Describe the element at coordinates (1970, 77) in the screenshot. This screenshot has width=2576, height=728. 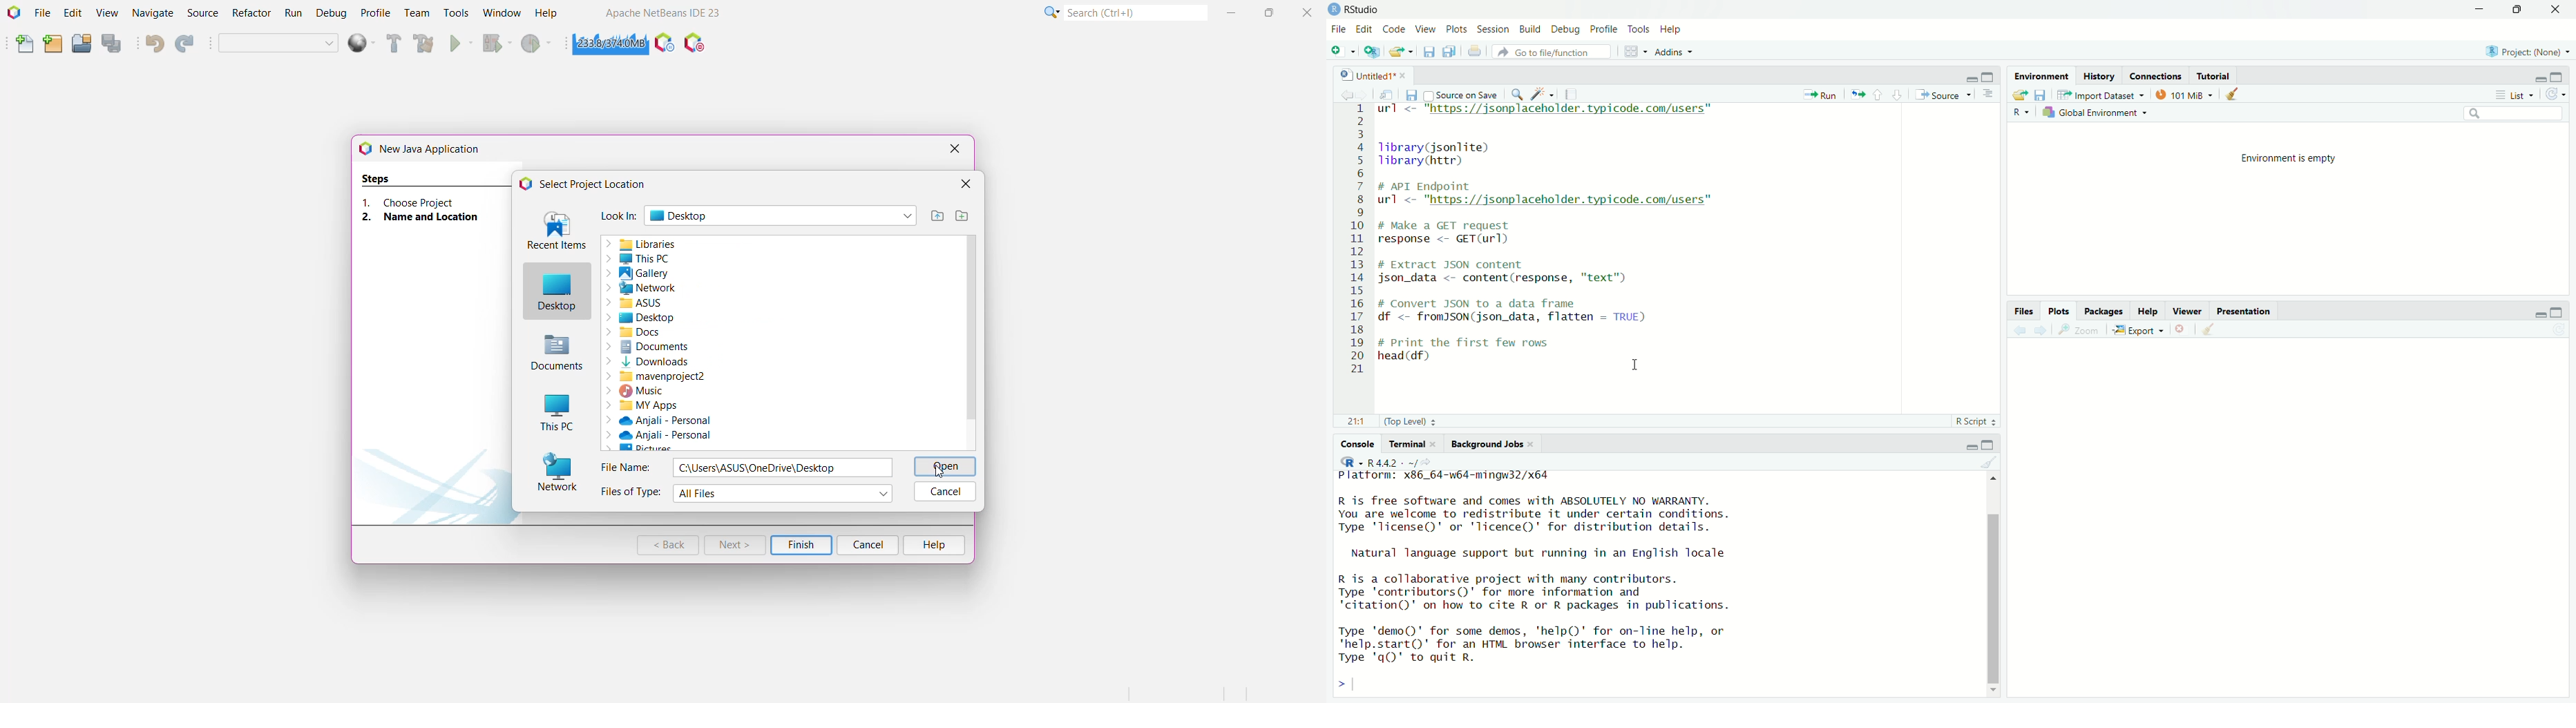
I see `Minimize` at that location.